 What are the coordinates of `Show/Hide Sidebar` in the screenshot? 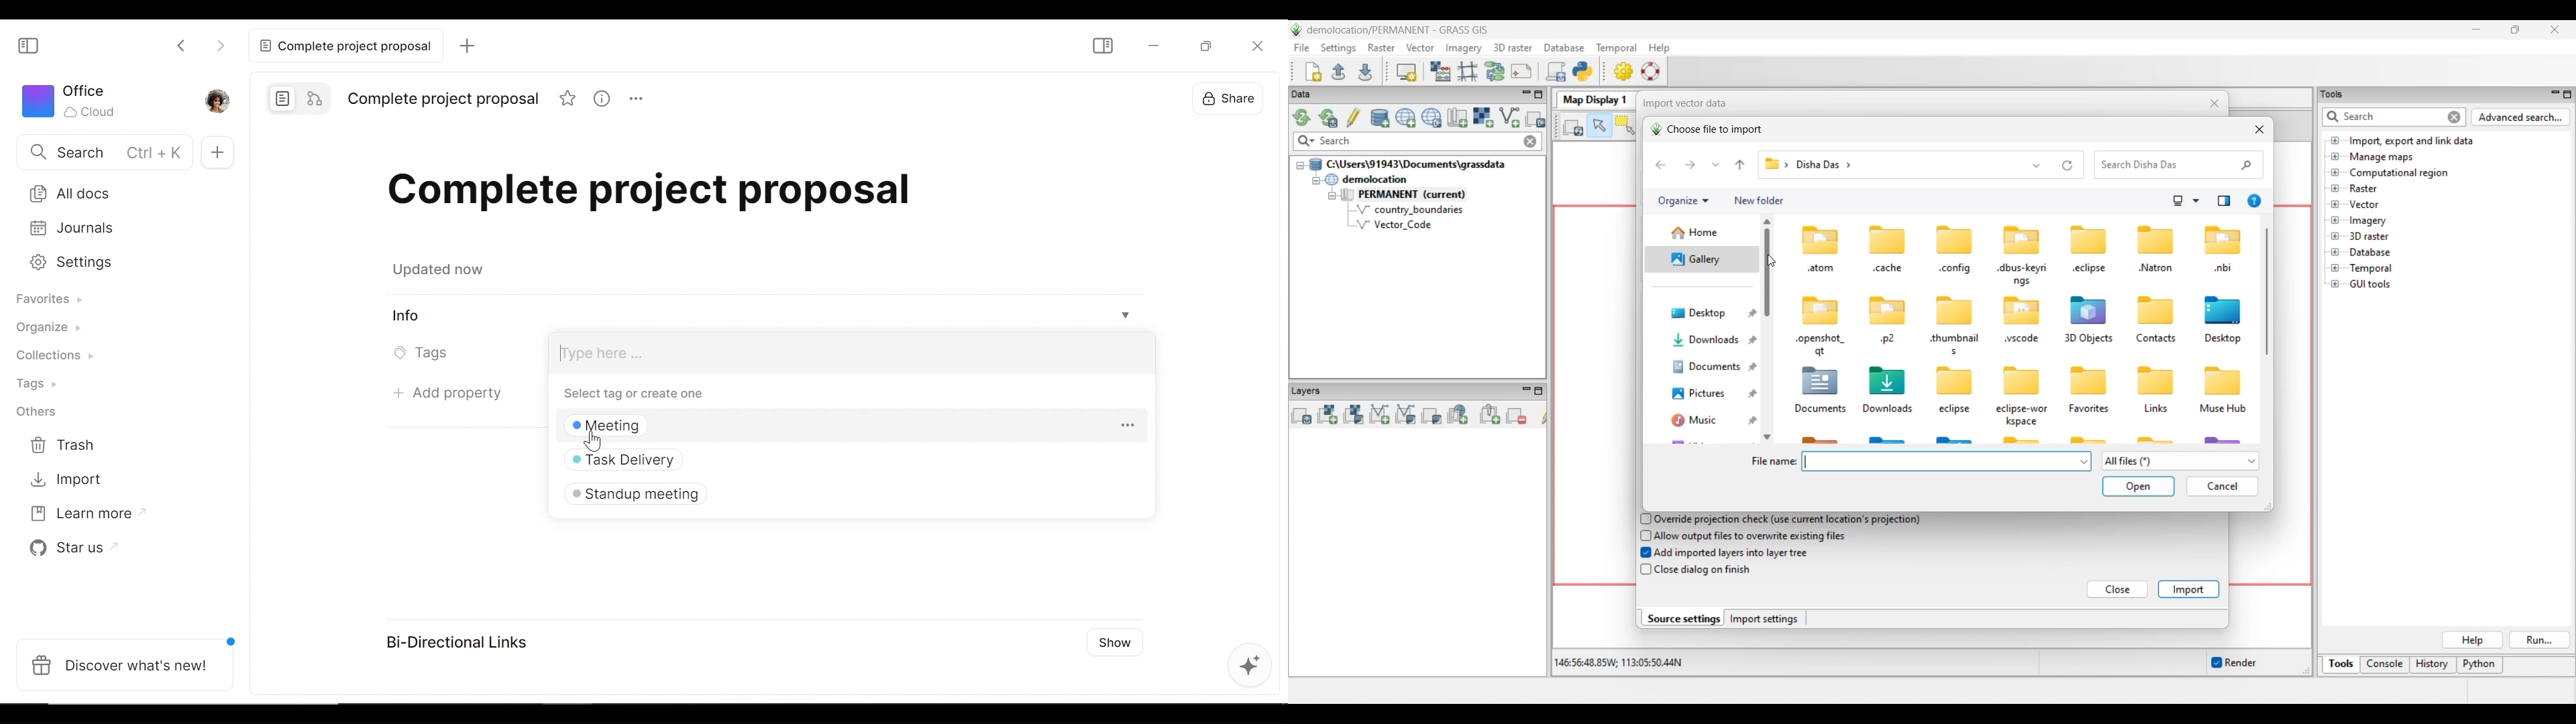 It's located at (29, 44).